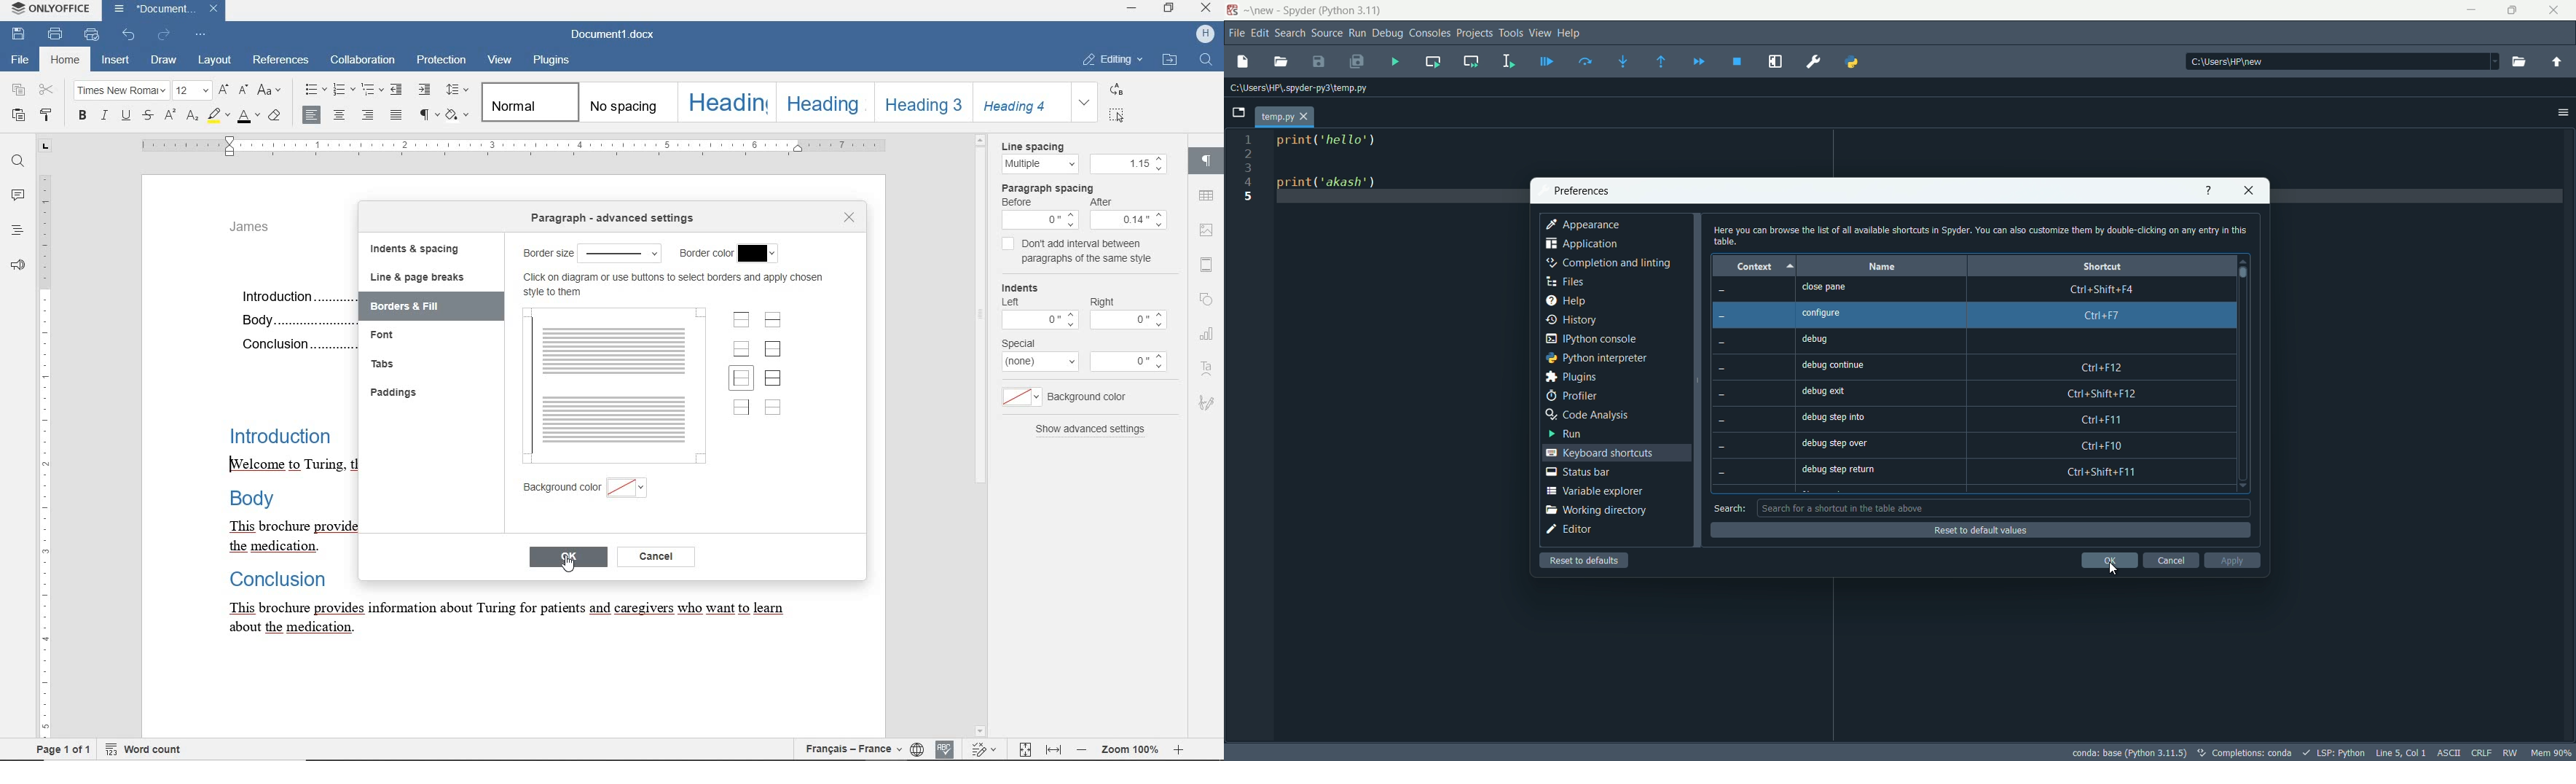 The image size is (2576, 784). What do you see at coordinates (1584, 225) in the screenshot?
I see `appearance` at bounding box center [1584, 225].